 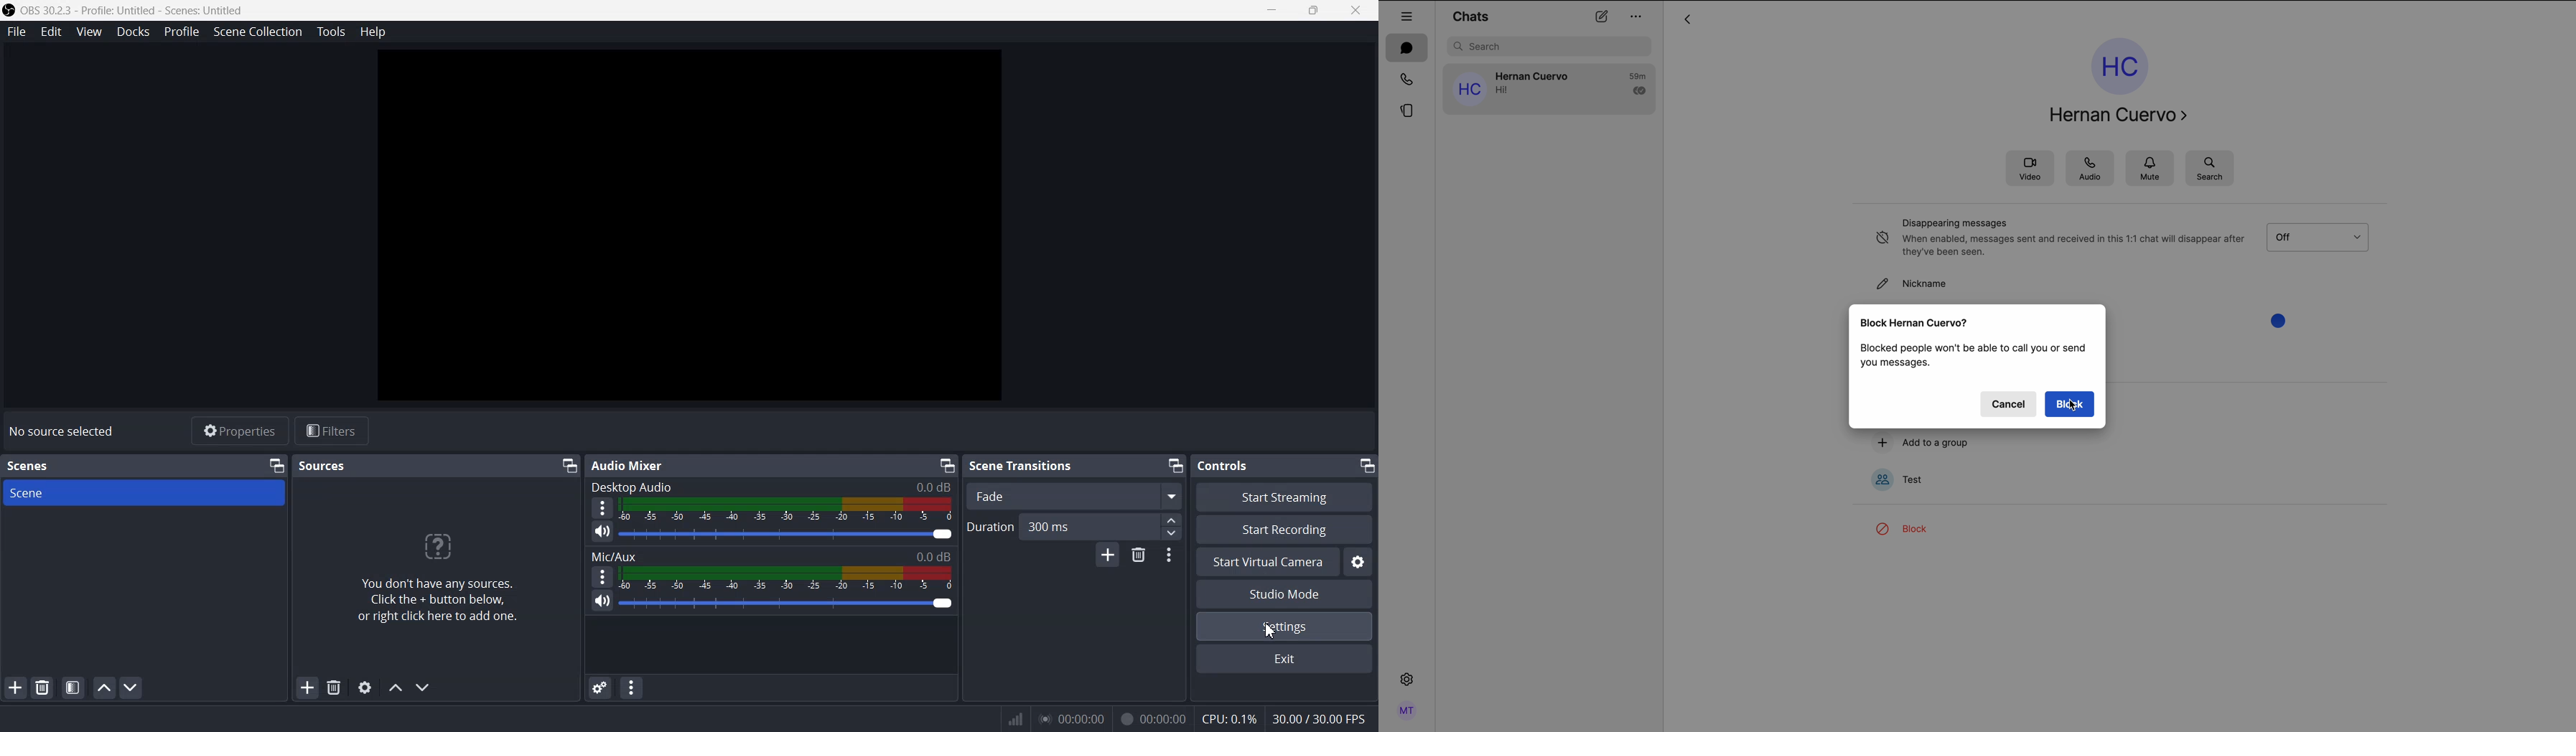 I want to click on Signals, so click(x=1008, y=718).